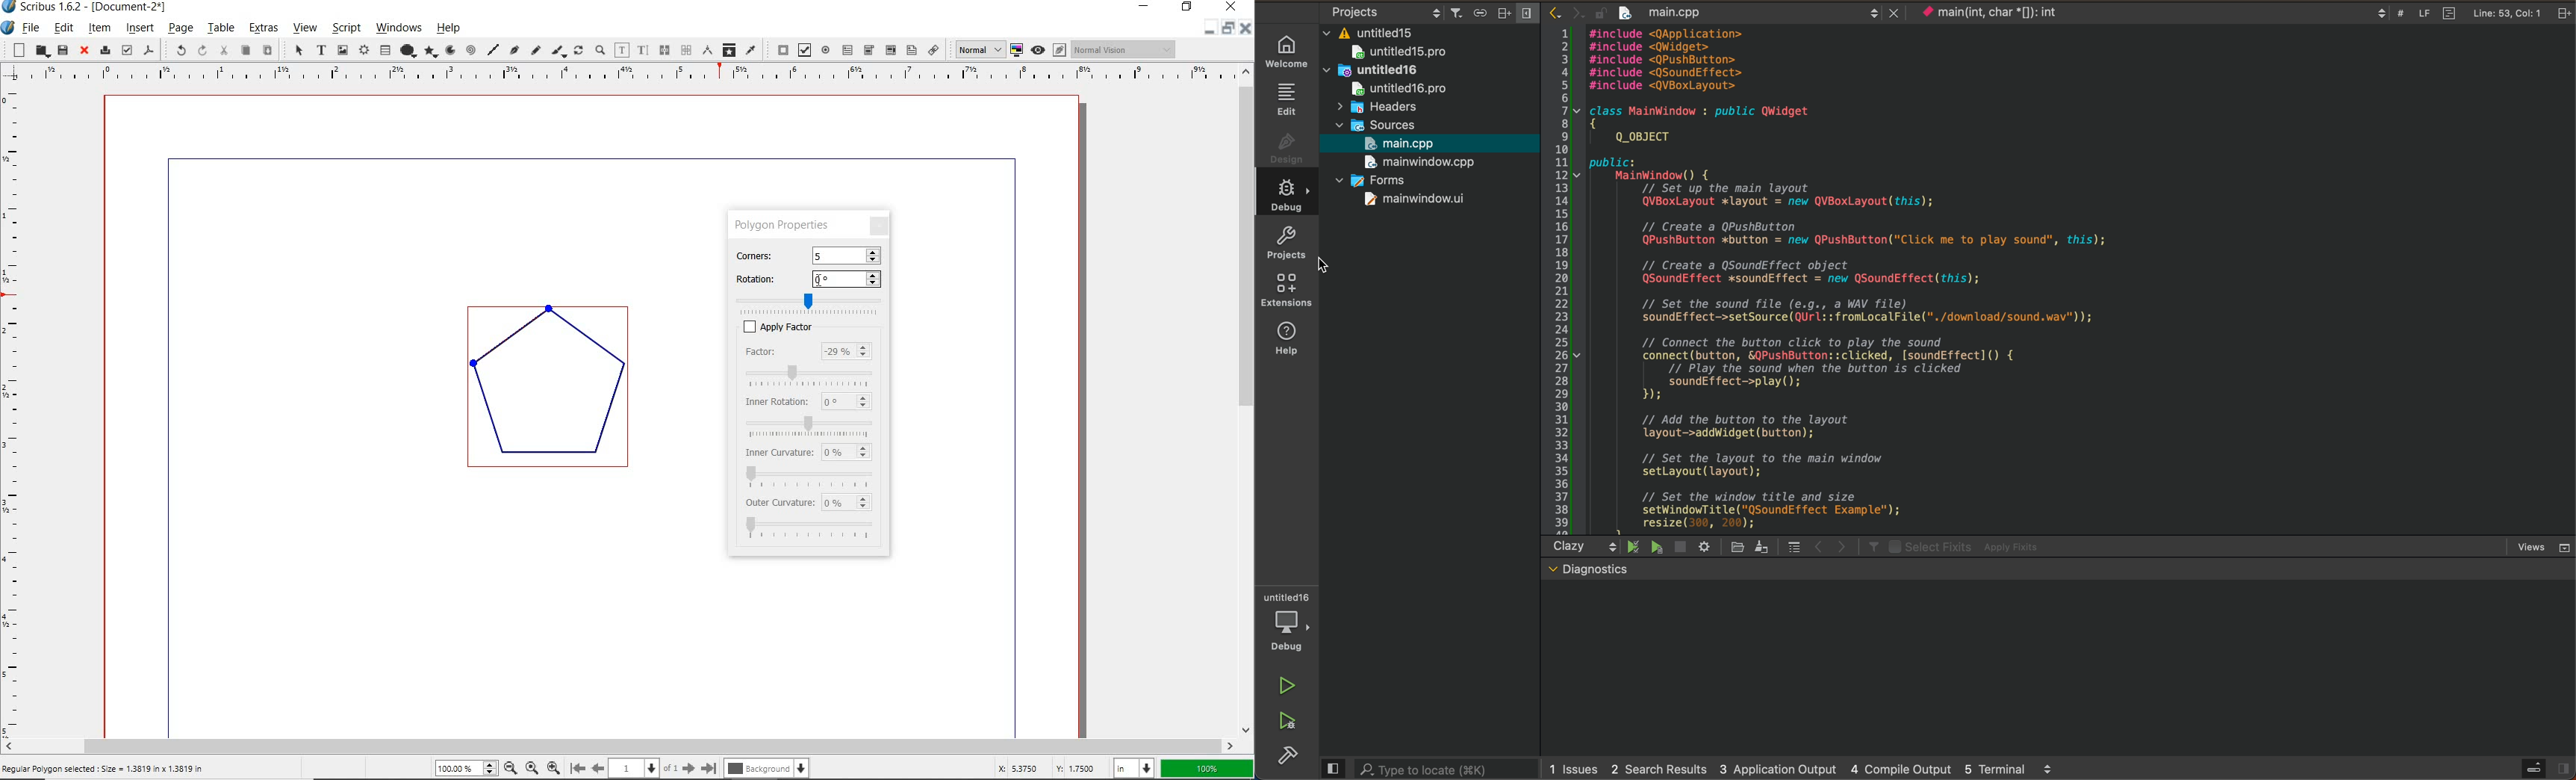 The image size is (2576, 784). What do you see at coordinates (399, 28) in the screenshot?
I see `windows` at bounding box center [399, 28].